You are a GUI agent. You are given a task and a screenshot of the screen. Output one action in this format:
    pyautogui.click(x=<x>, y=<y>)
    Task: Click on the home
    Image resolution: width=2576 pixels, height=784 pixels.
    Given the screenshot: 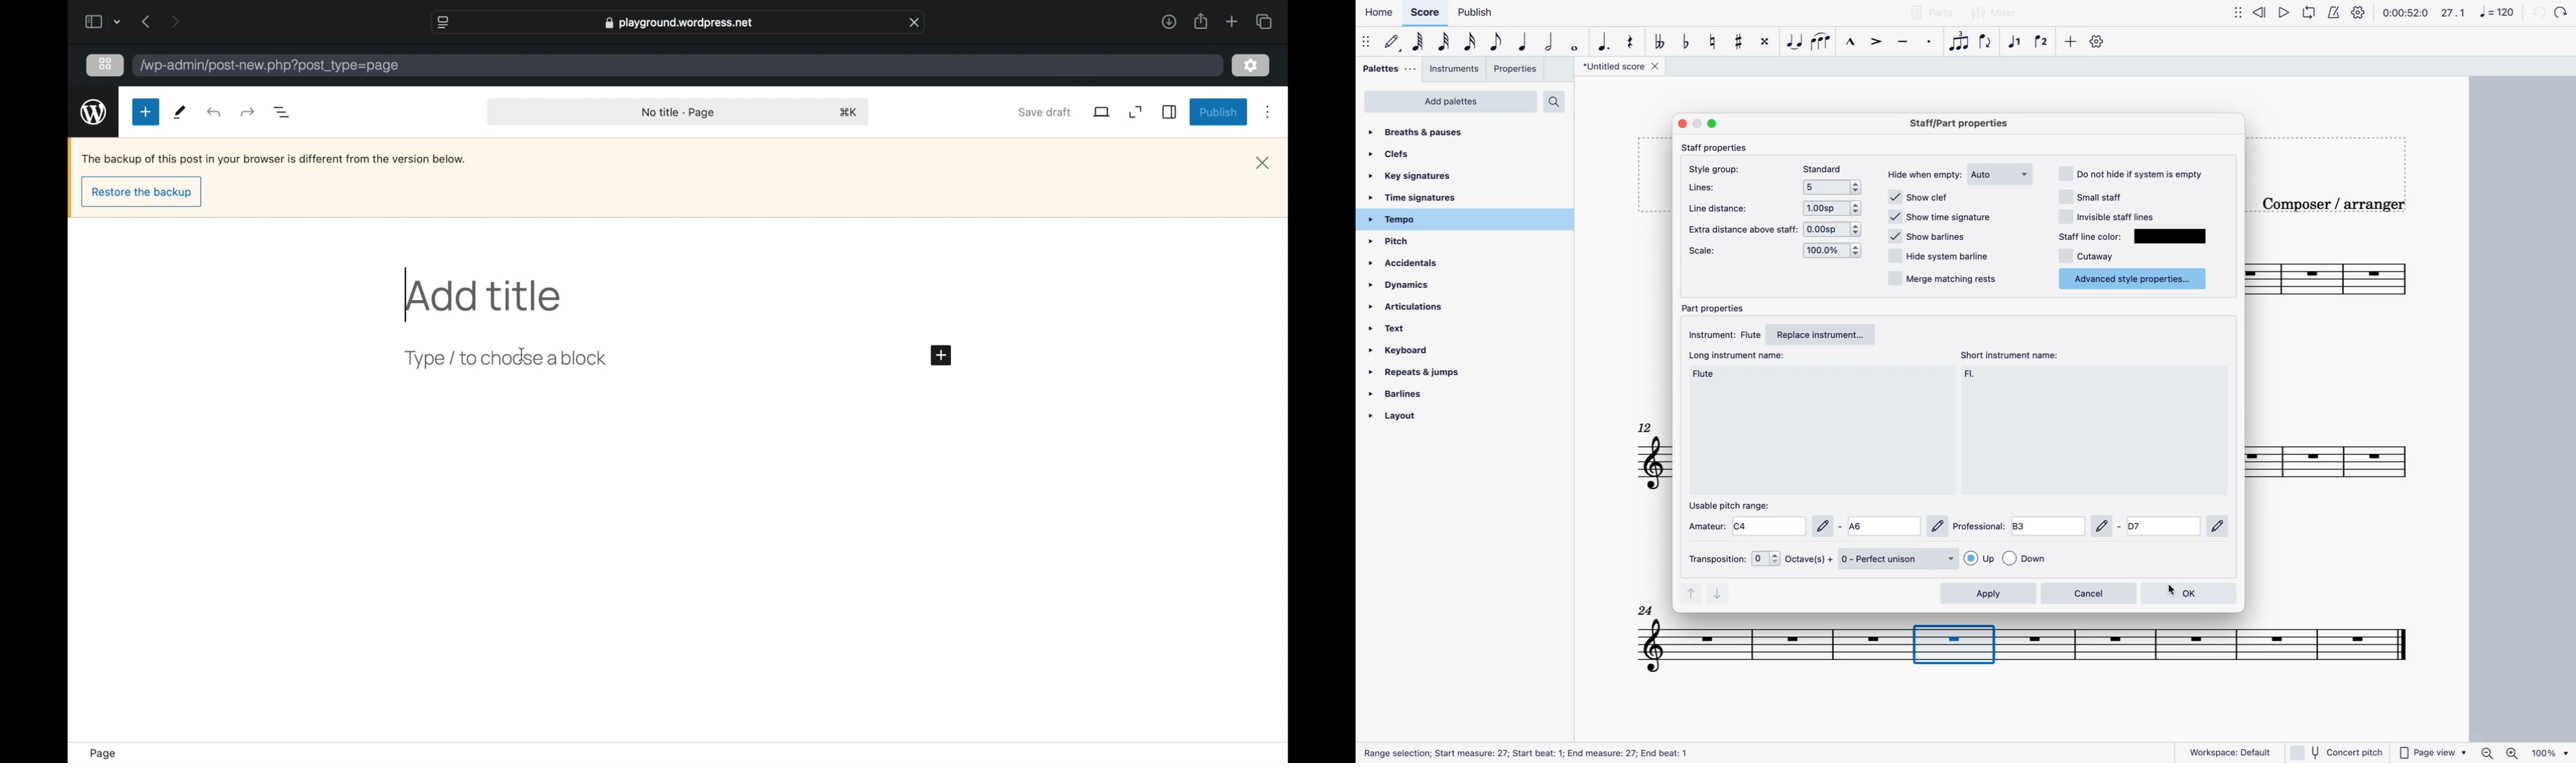 What is the action you would take?
    pyautogui.click(x=1381, y=12)
    